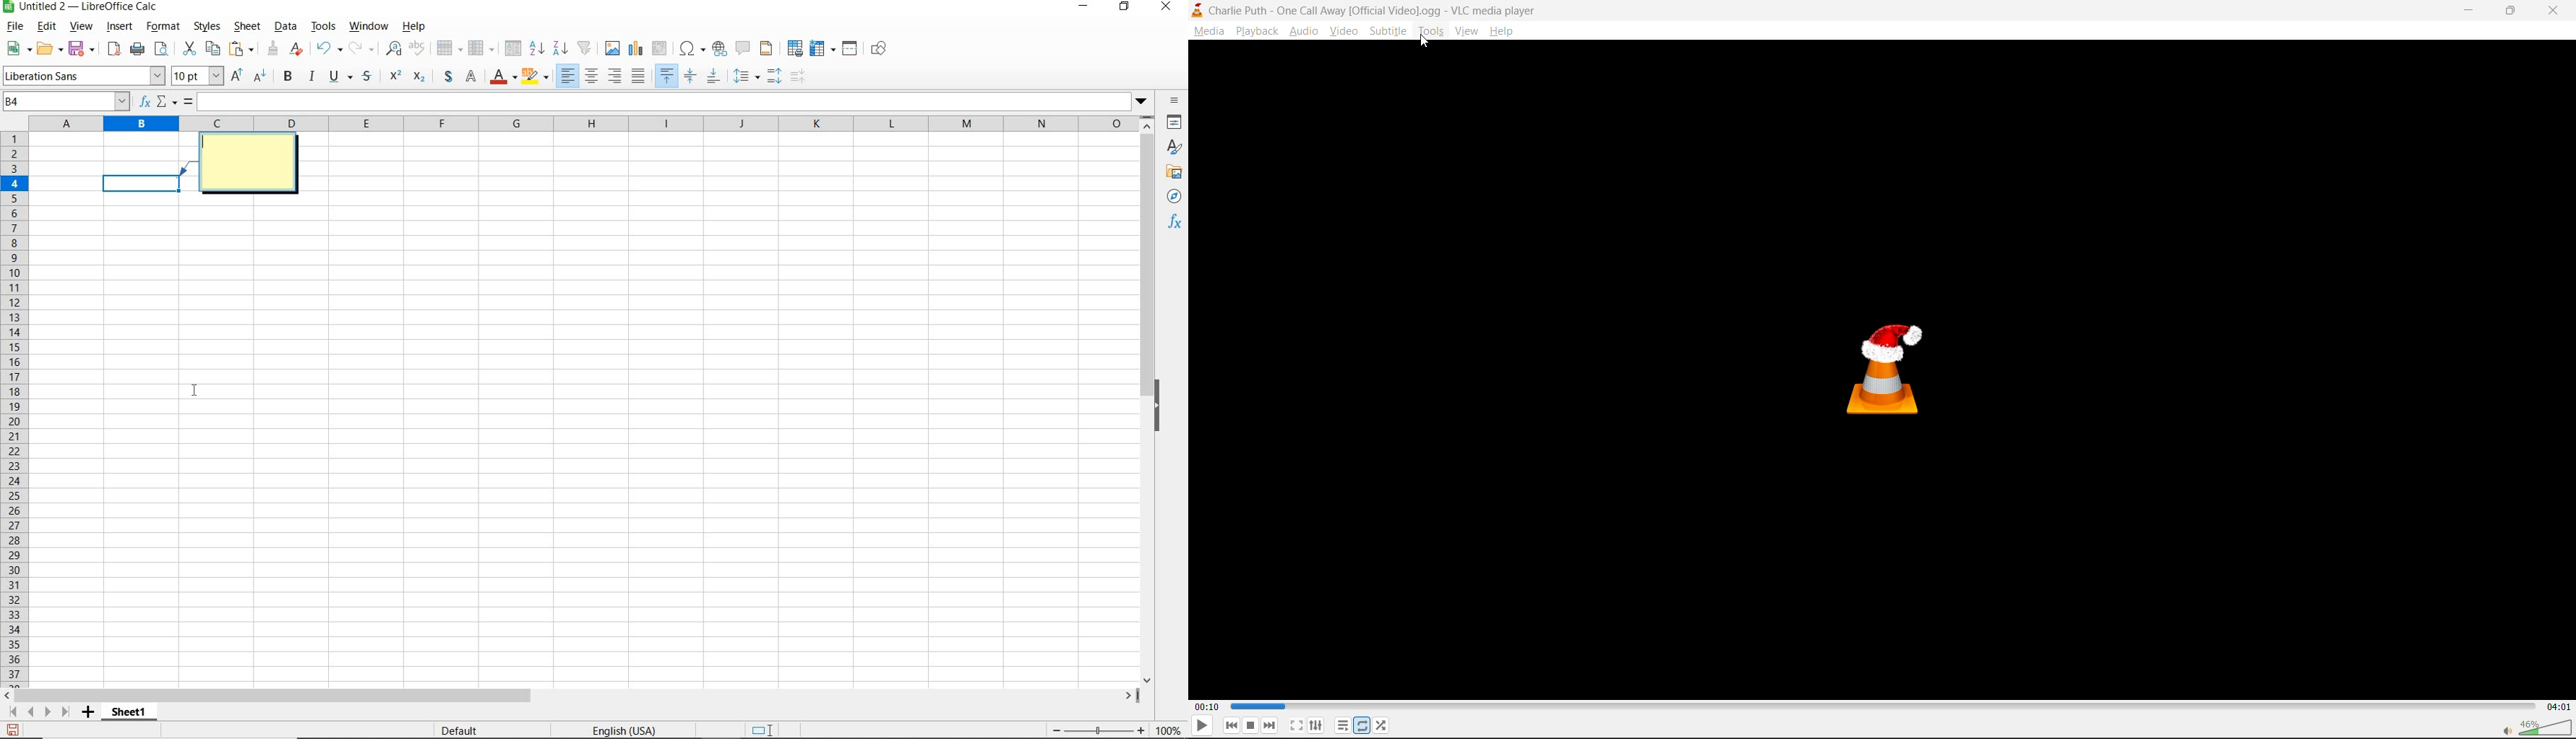 The height and width of the screenshot is (756, 2576). Describe the element at coordinates (639, 76) in the screenshot. I see `align middle` at that location.